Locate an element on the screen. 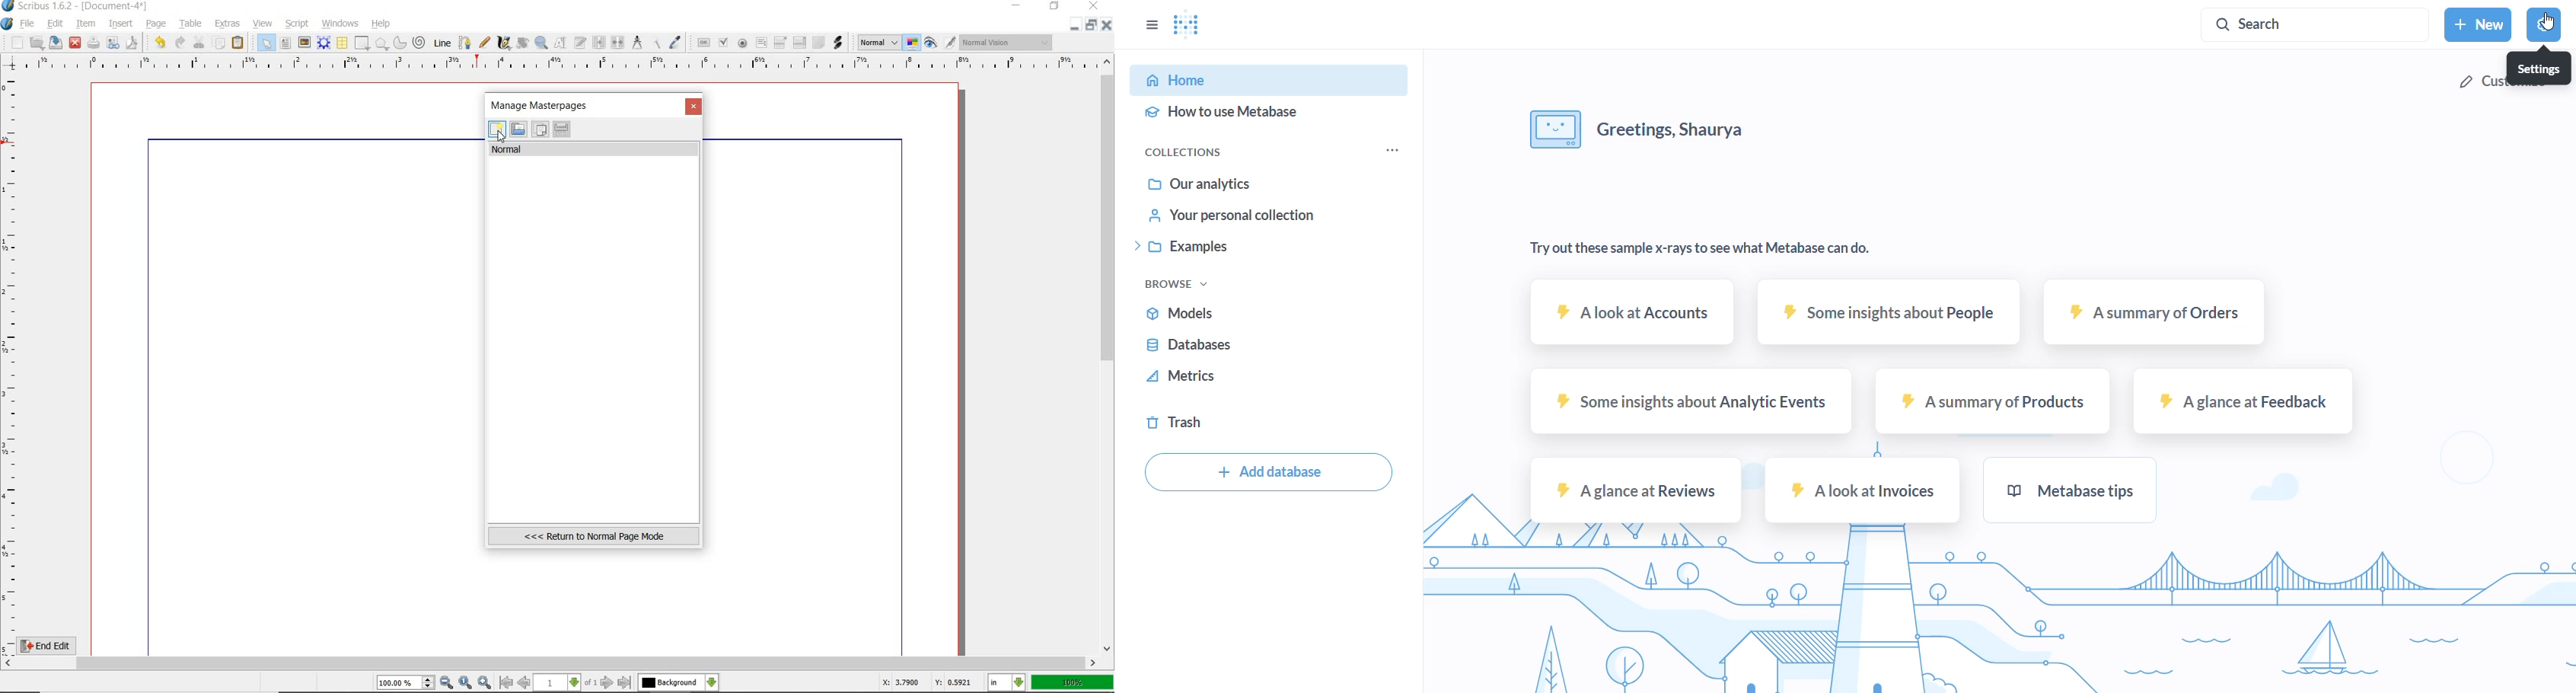 The width and height of the screenshot is (2576, 700). Normal Vision is located at coordinates (1007, 44).